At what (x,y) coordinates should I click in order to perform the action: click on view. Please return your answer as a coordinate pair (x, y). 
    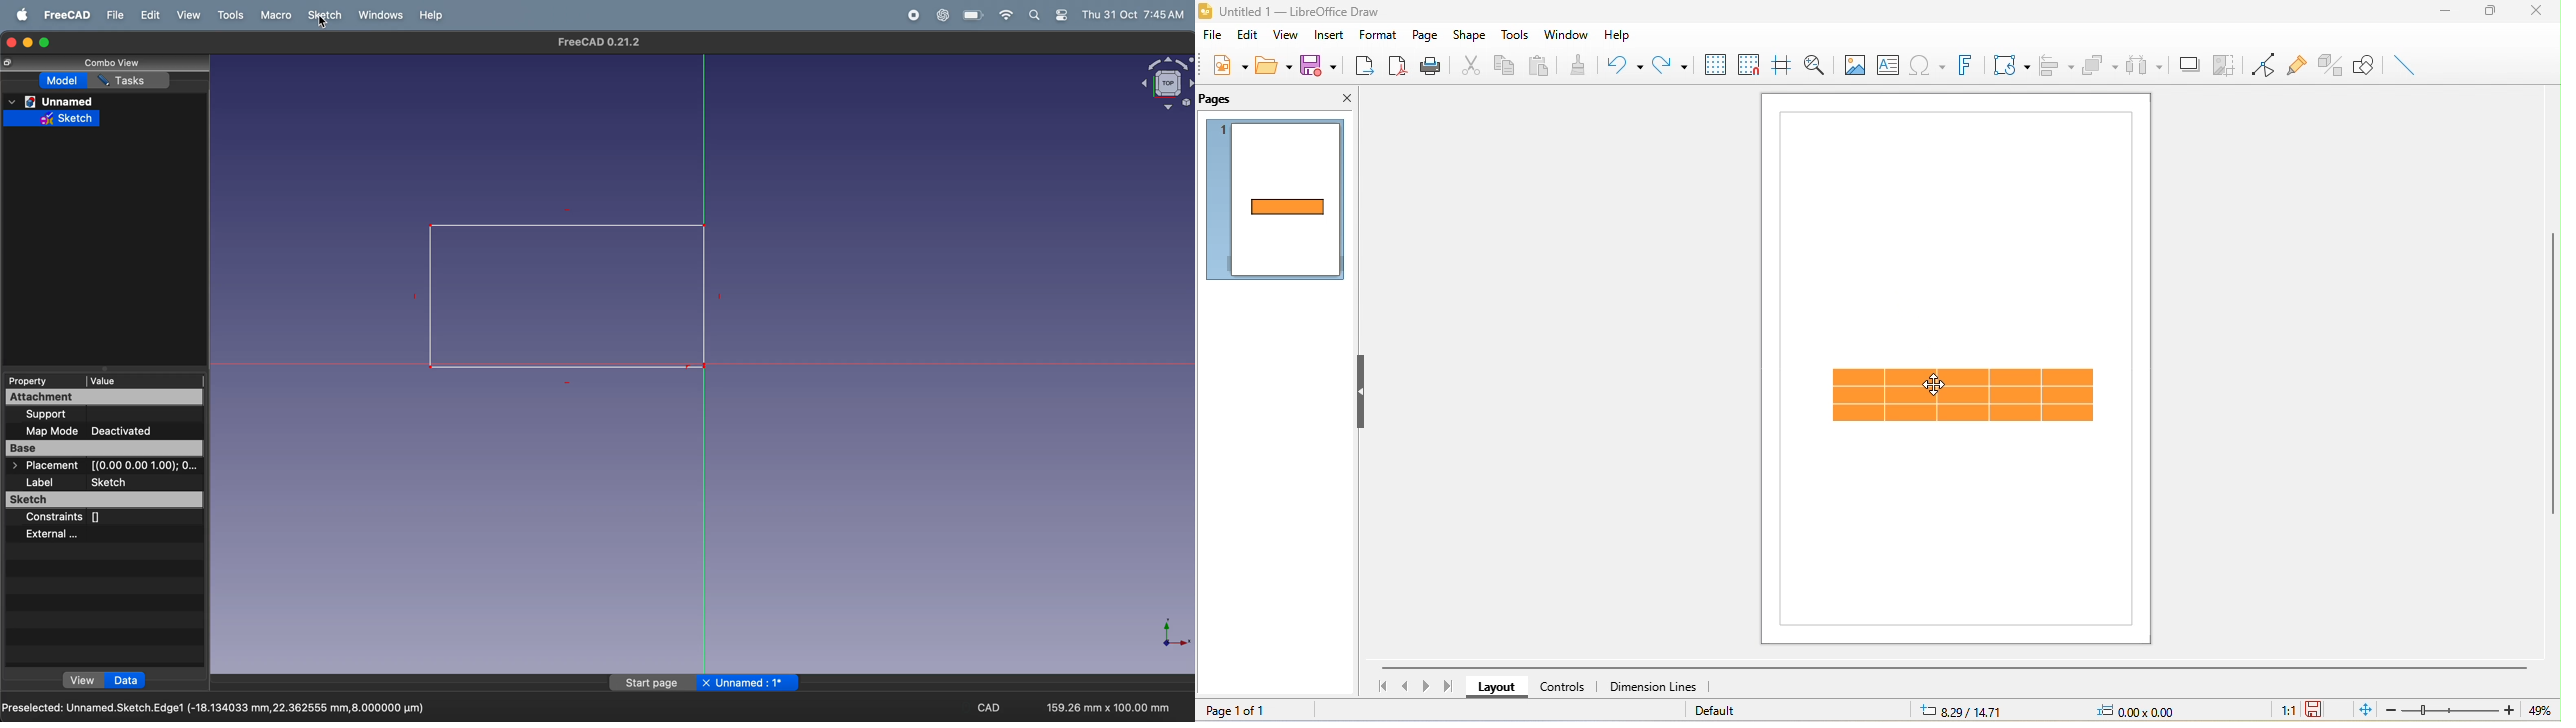
    Looking at the image, I should click on (1286, 36).